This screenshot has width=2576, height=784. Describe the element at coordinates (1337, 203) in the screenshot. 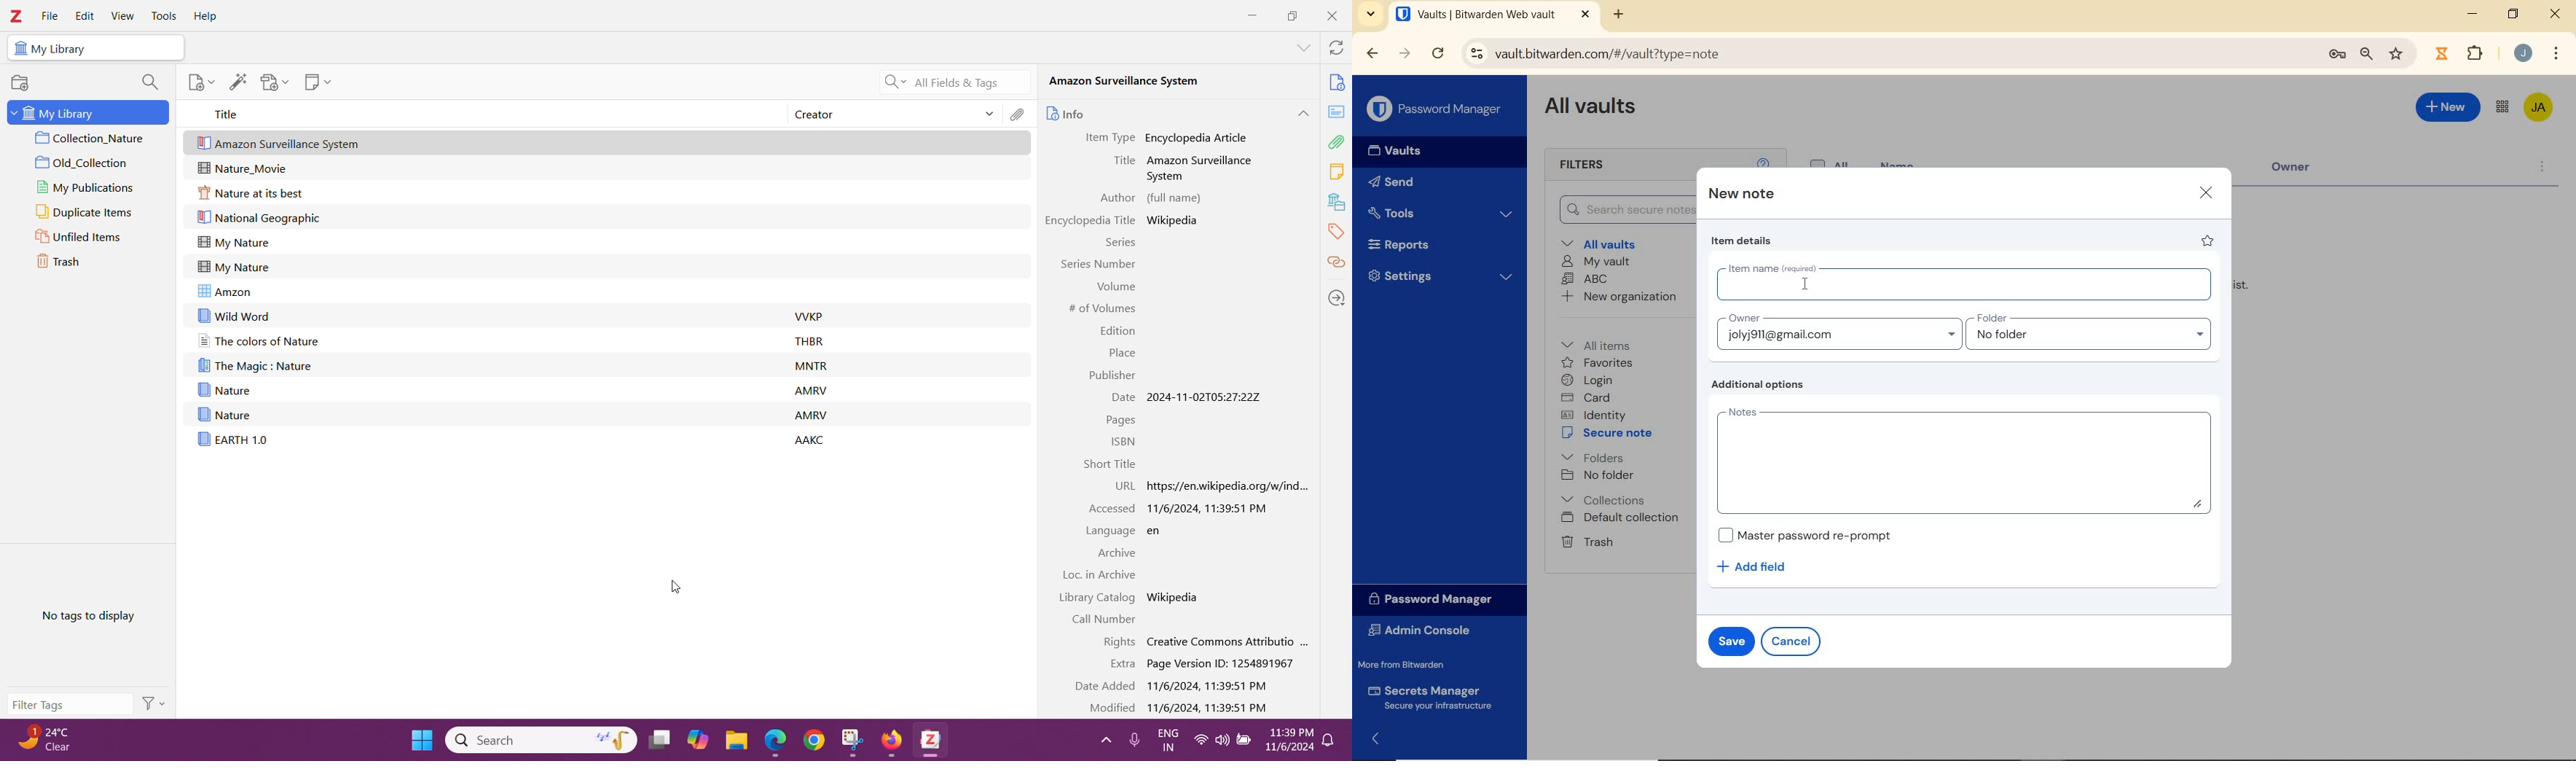

I see `Libraries and Collections` at that location.